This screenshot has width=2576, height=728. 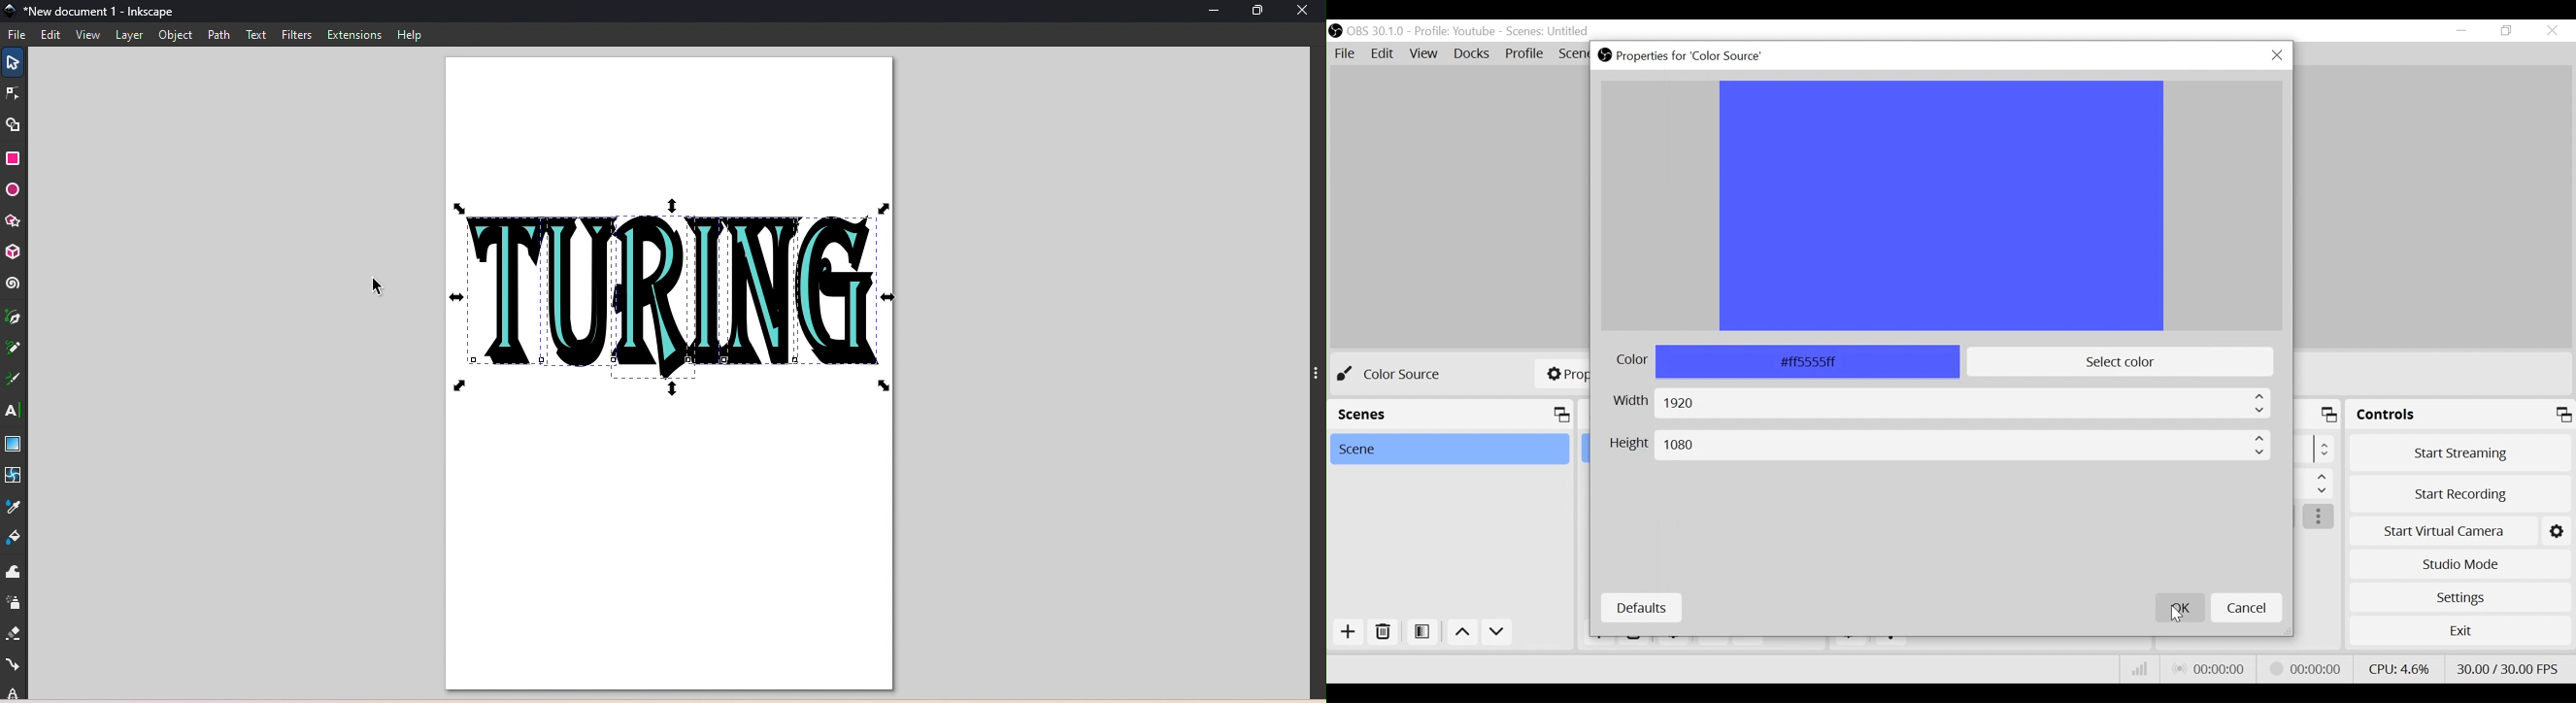 What do you see at coordinates (1605, 55) in the screenshot?
I see `OBS Studio Desktop icon` at bounding box center [1605, 55].